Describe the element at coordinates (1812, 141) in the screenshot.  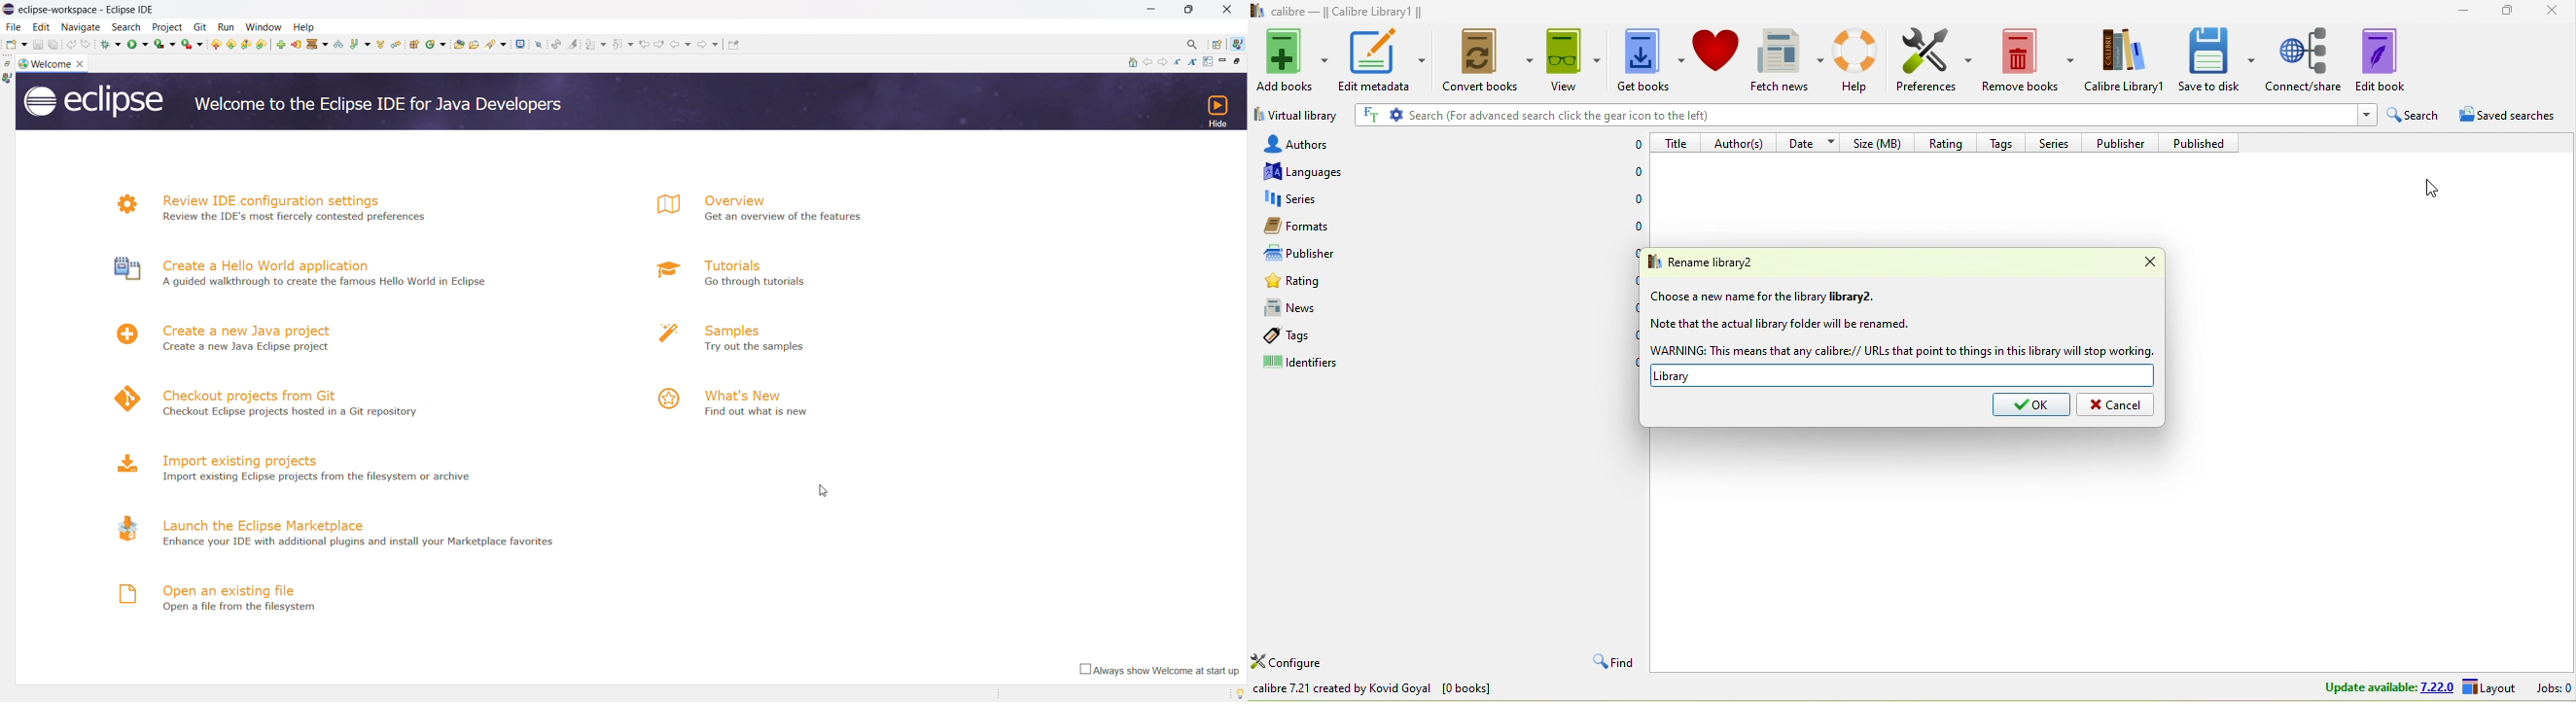
I see `date` at that location.